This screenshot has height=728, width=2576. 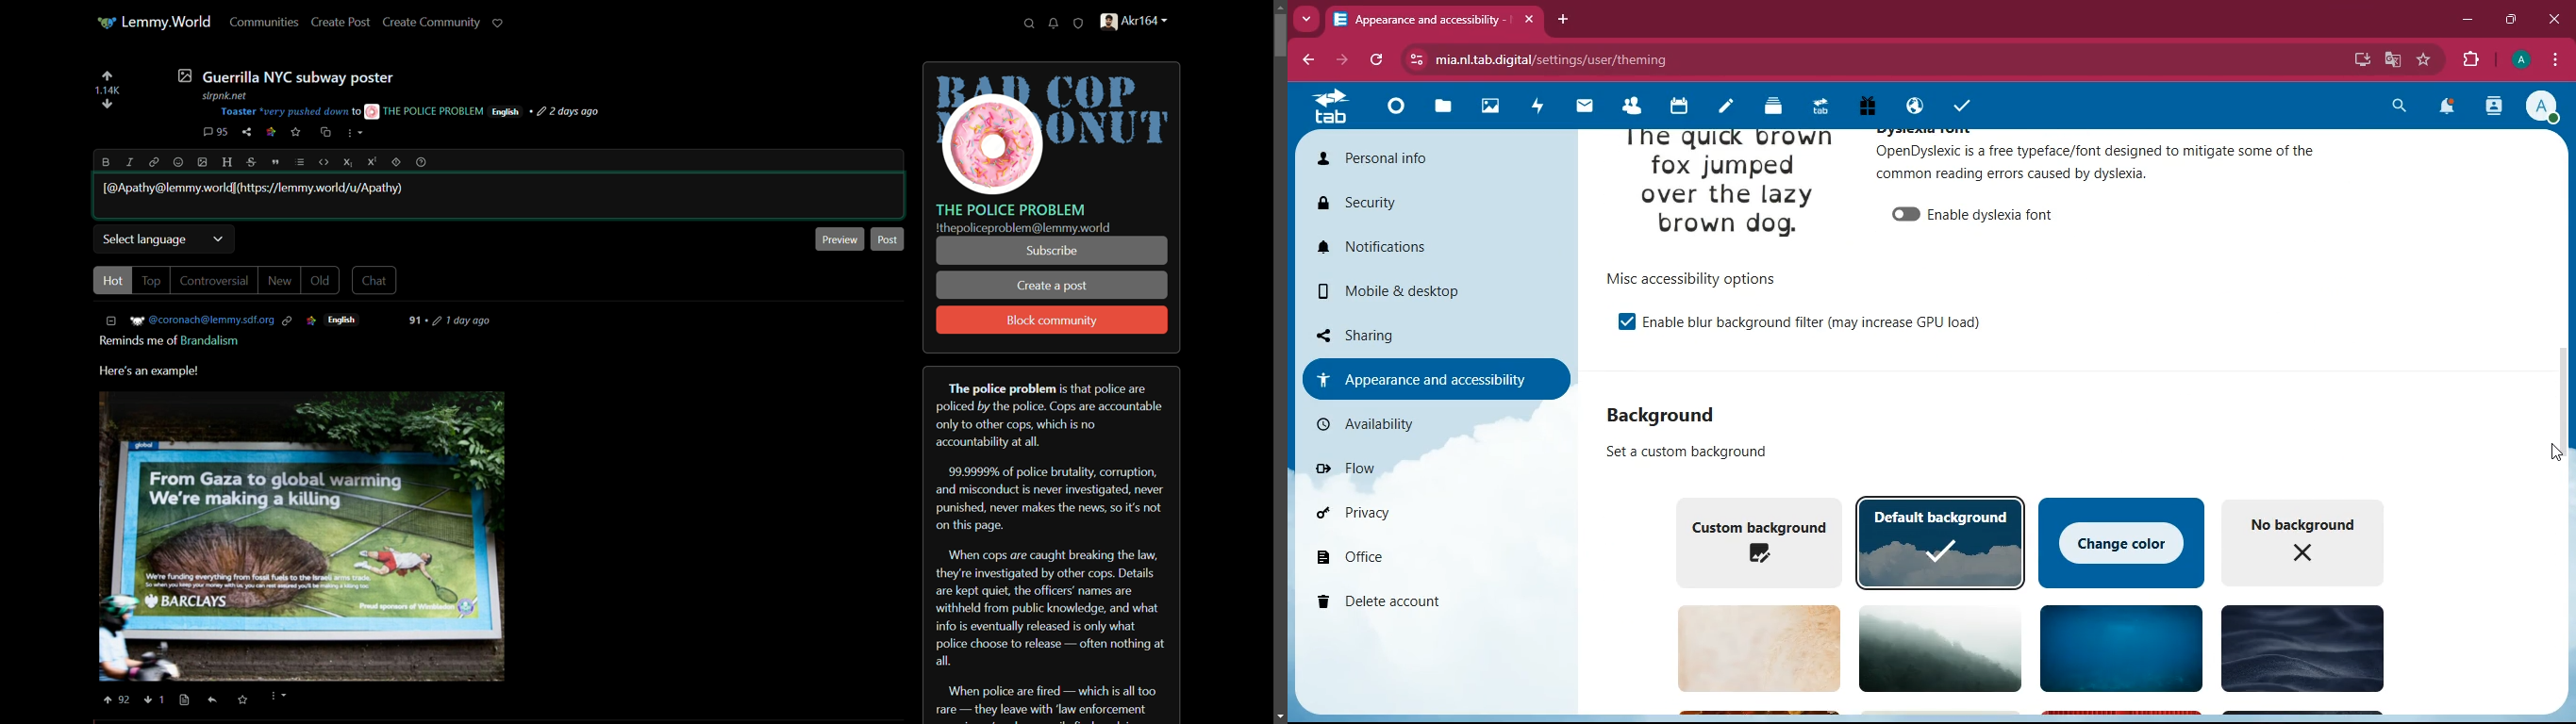 I want to click on tab, so click(x=1435, y=19).